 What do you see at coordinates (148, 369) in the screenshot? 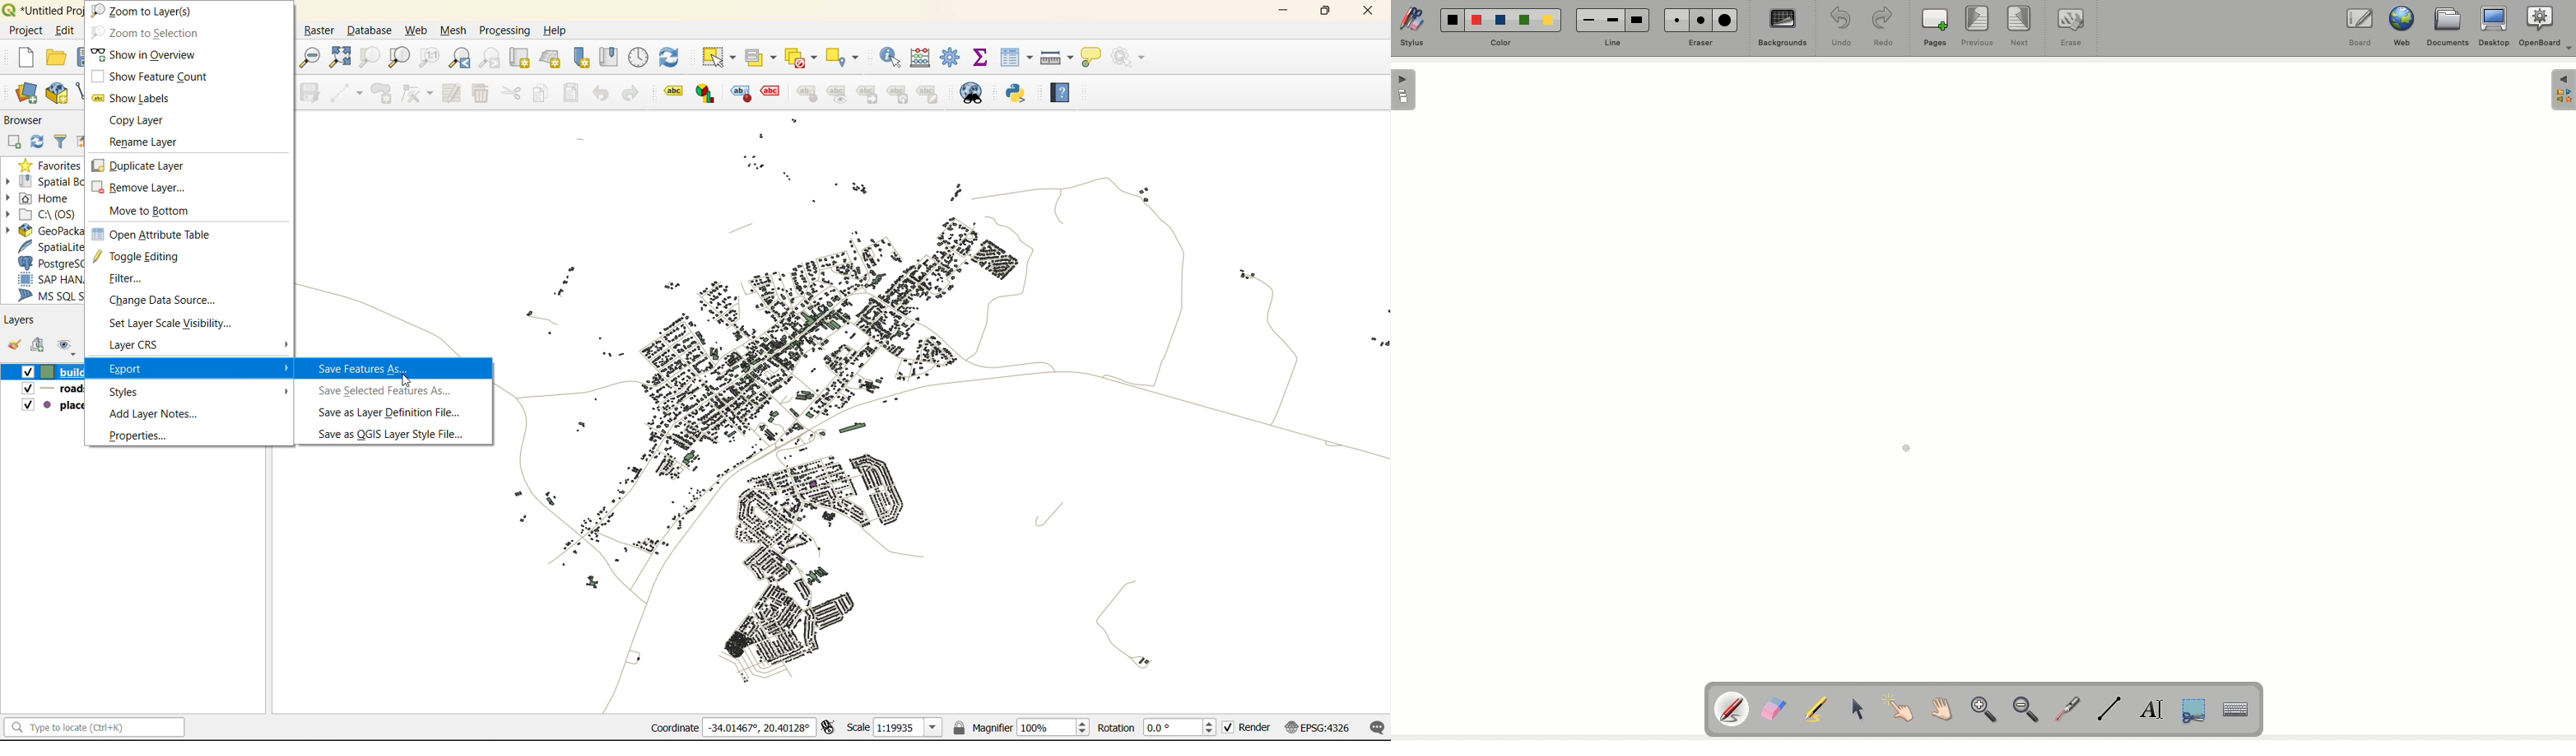
I see `export` at bounding box center [148, 369].